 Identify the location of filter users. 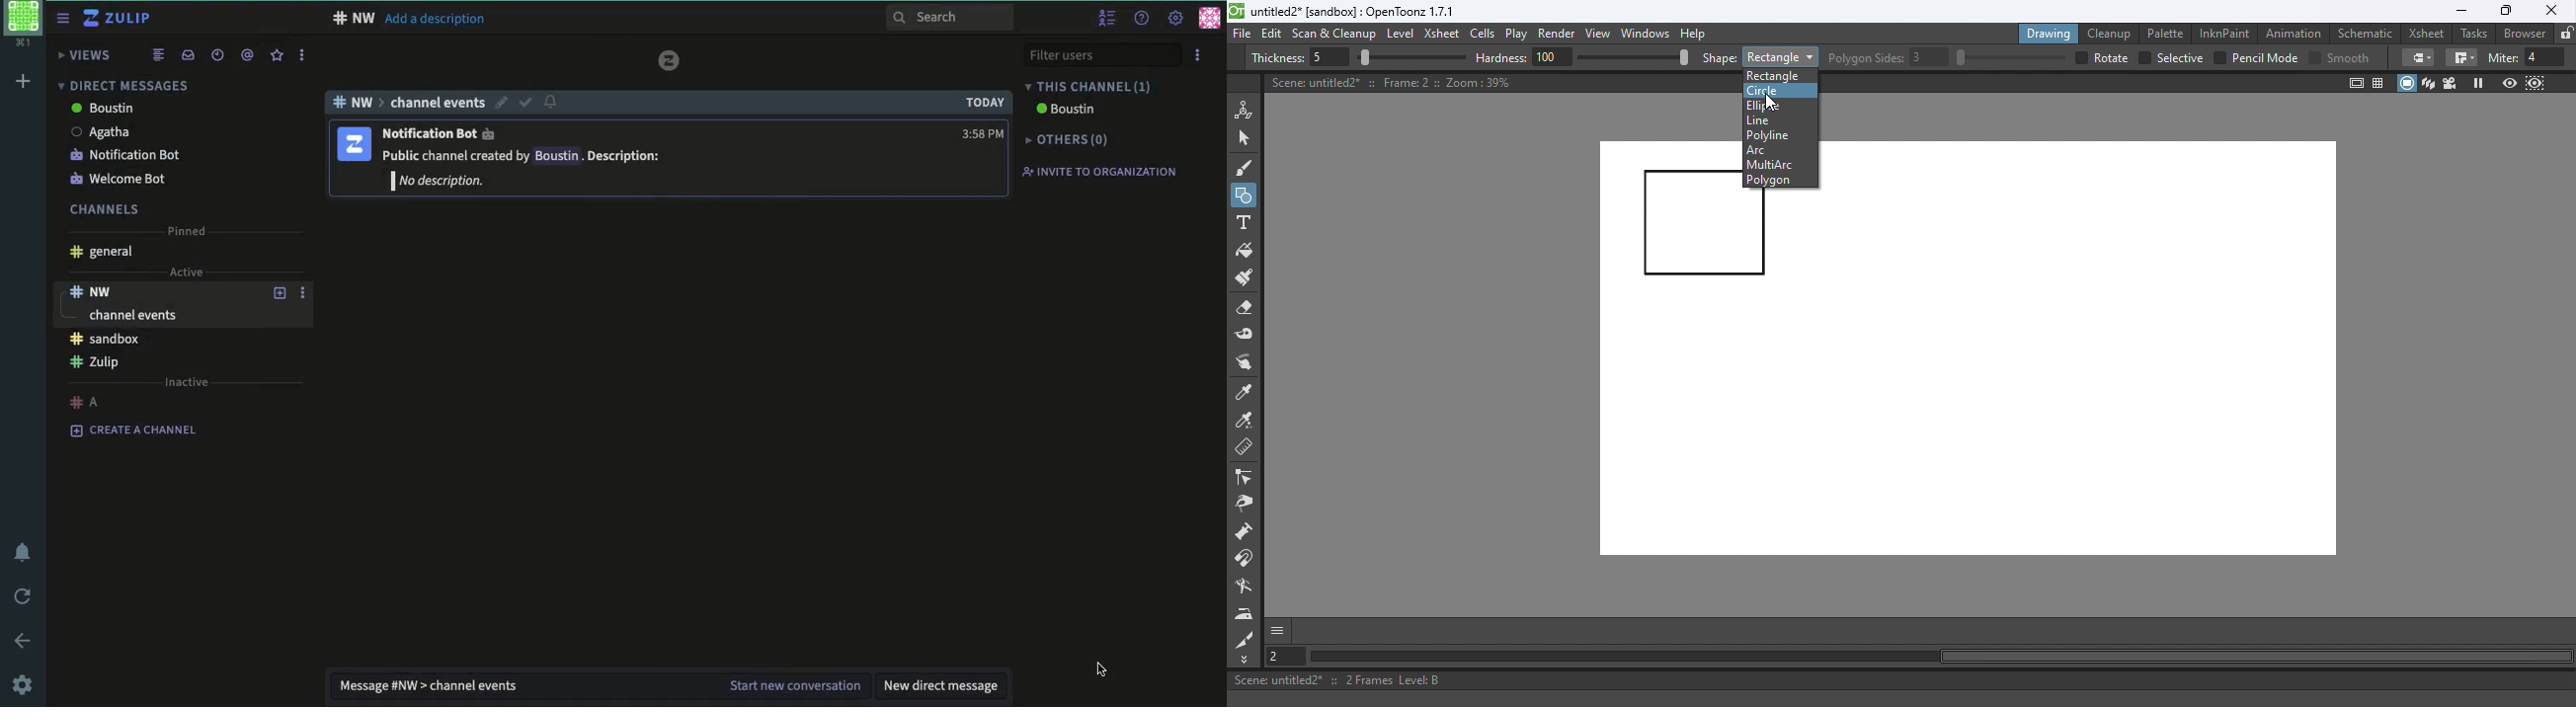
(1100, 55).